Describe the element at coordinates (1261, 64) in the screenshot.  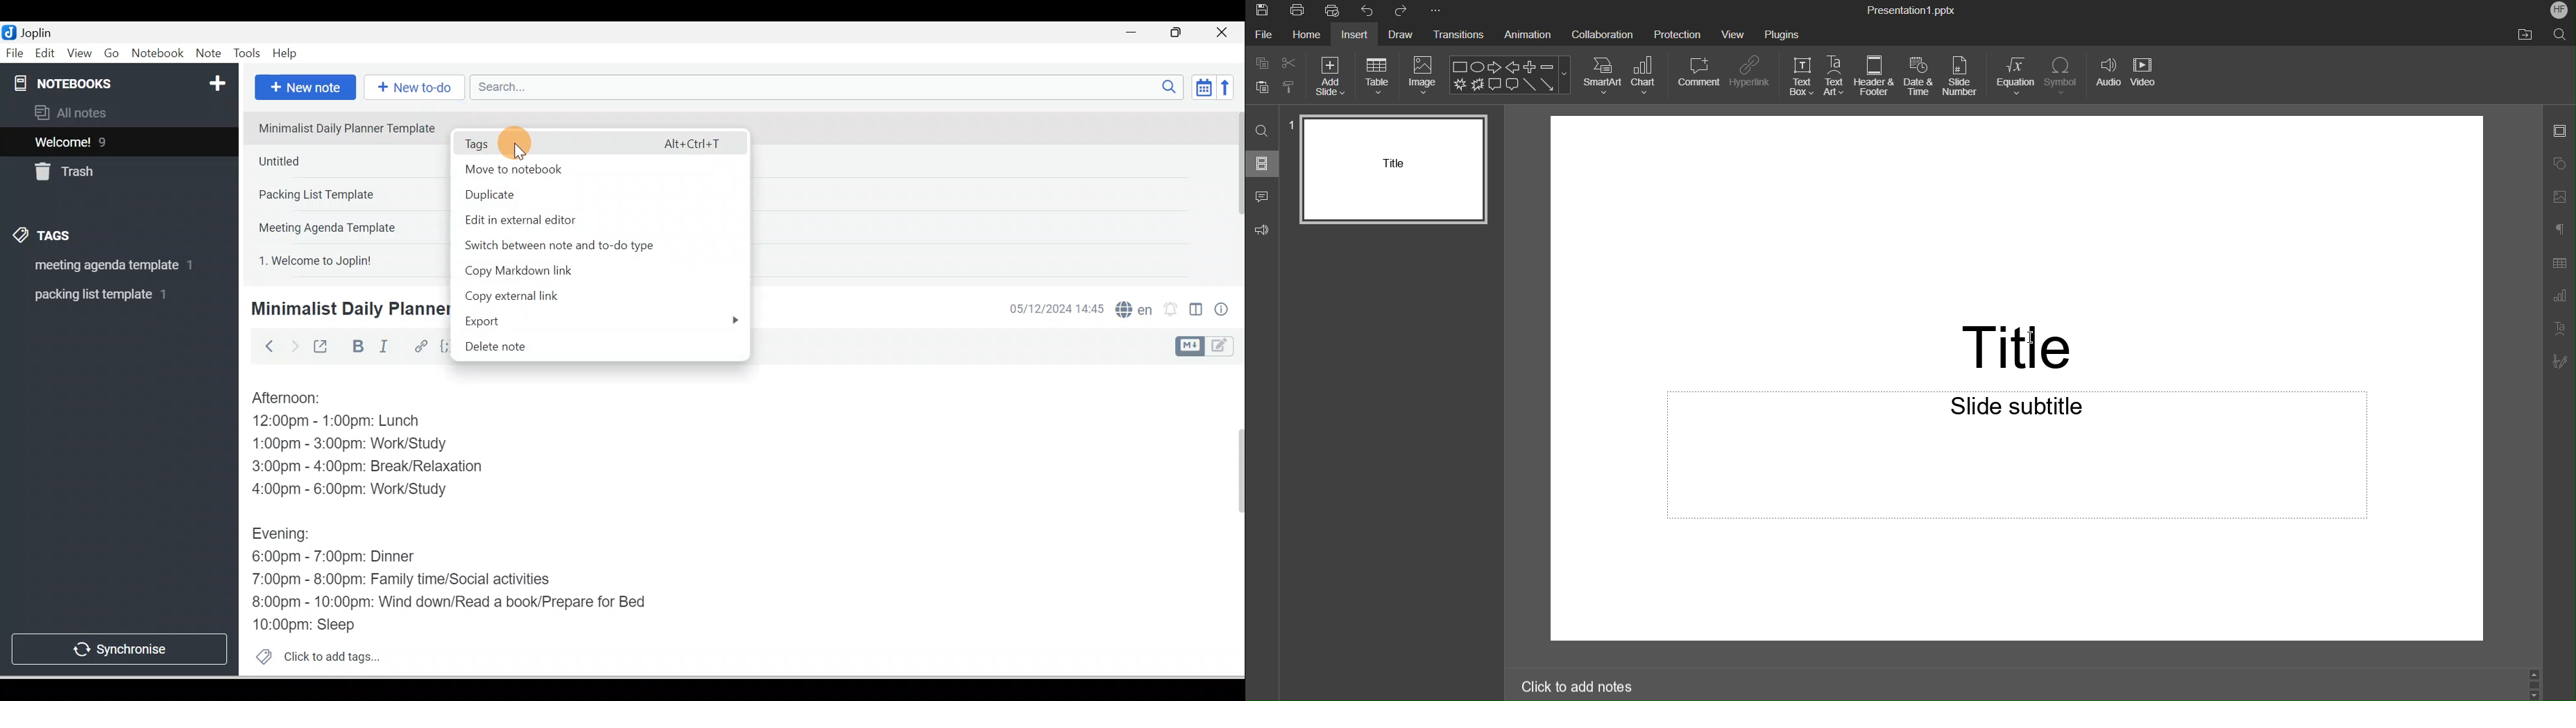
I see `Copy` at that location.